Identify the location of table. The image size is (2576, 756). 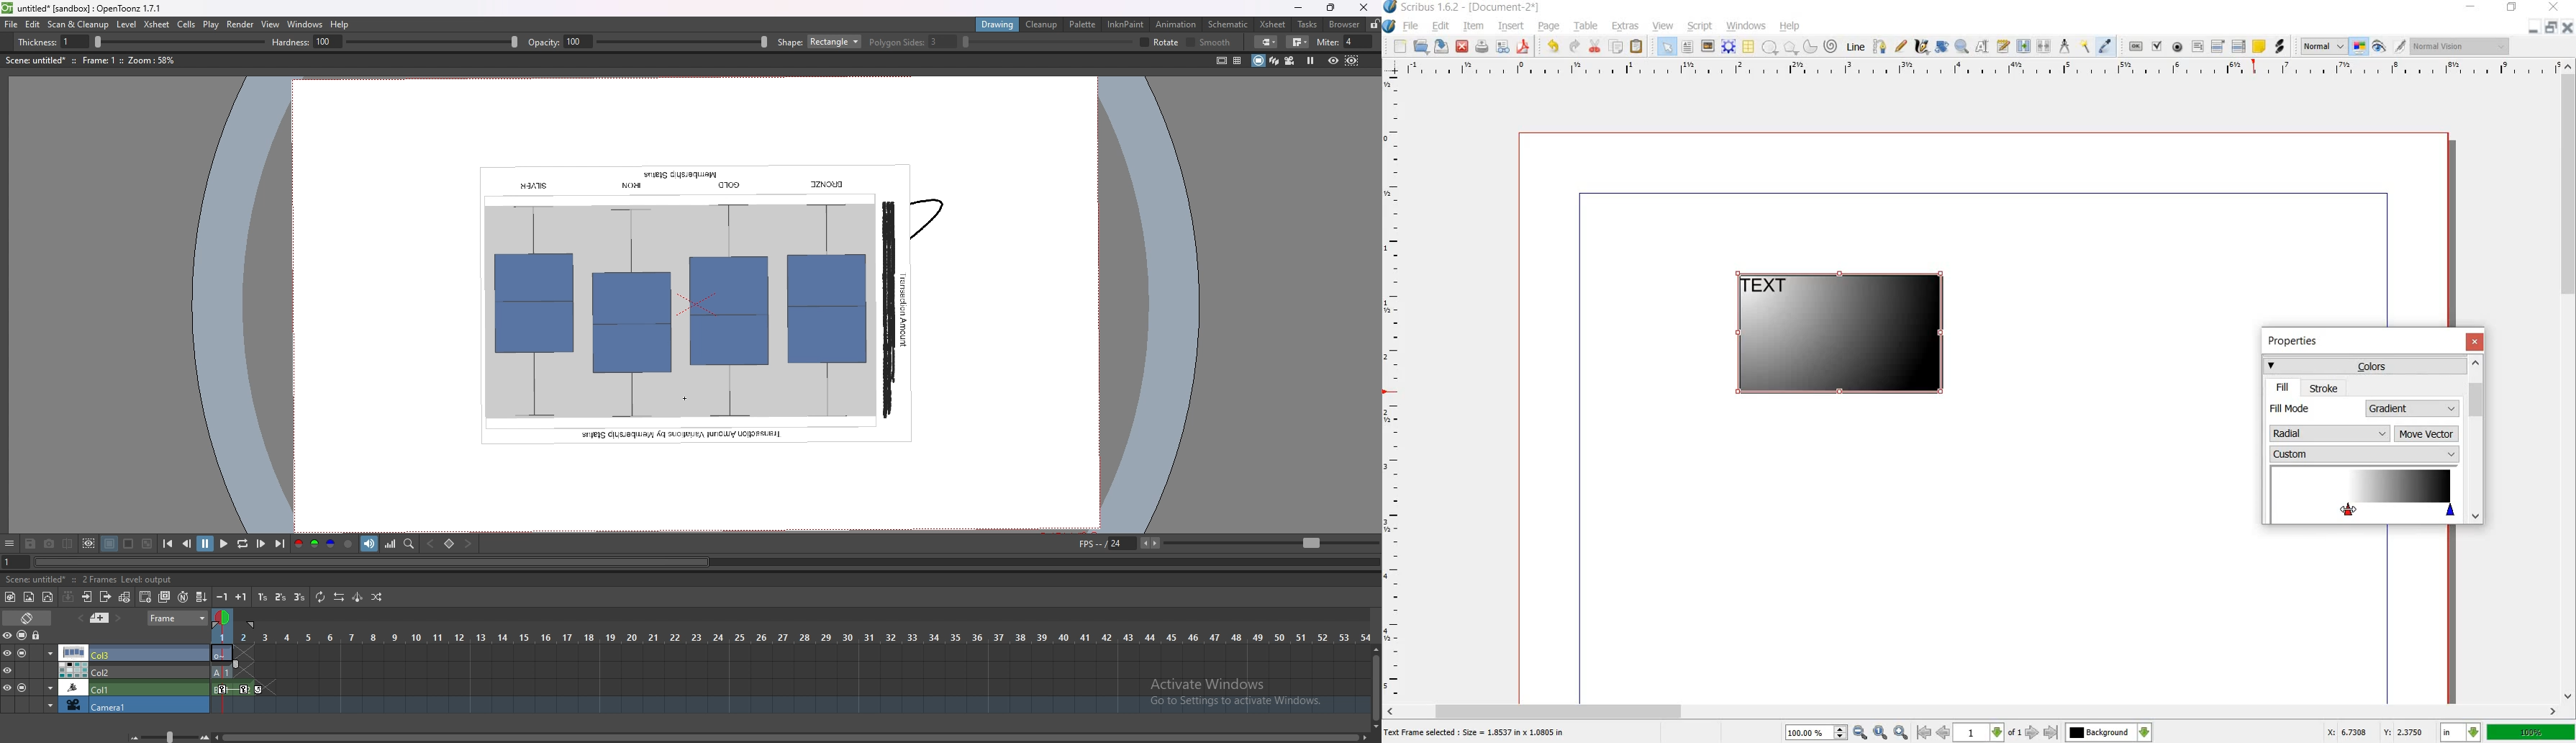
(1587, 28).